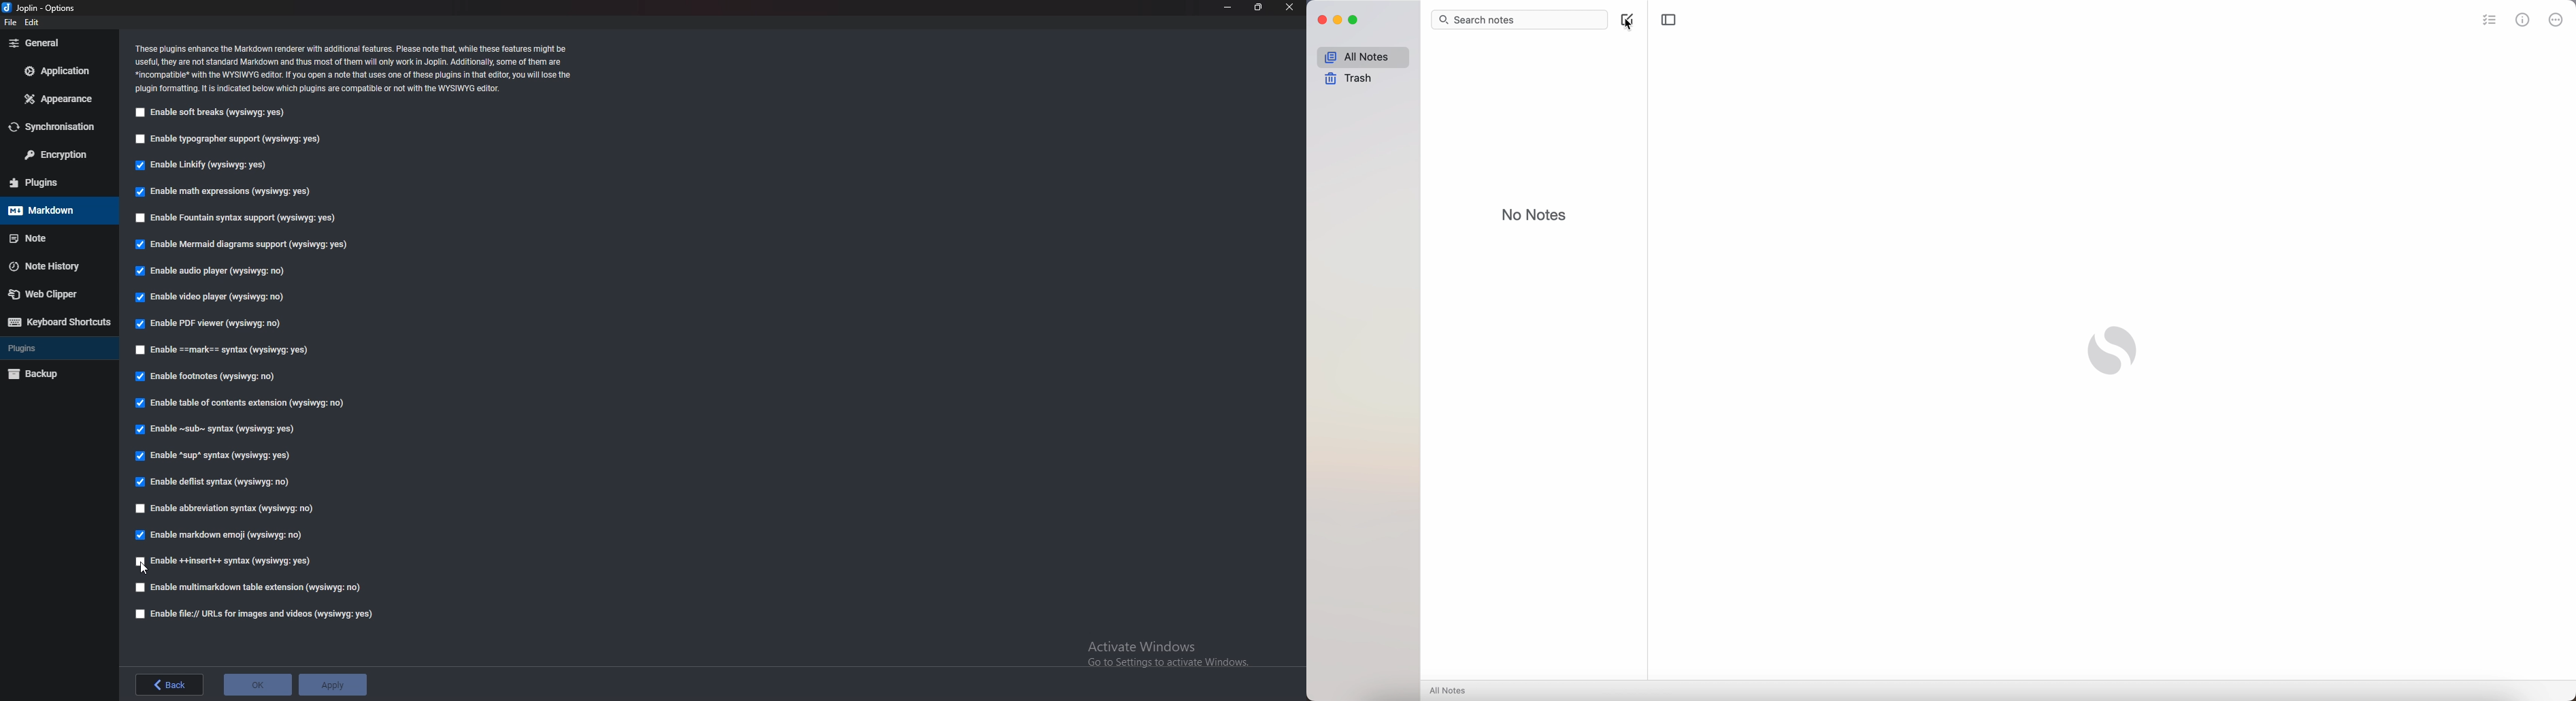  What do you see at coordinates (222, 535) in the screenshot?
I see `enable markdown emoji` at bounding box center [222, 535].